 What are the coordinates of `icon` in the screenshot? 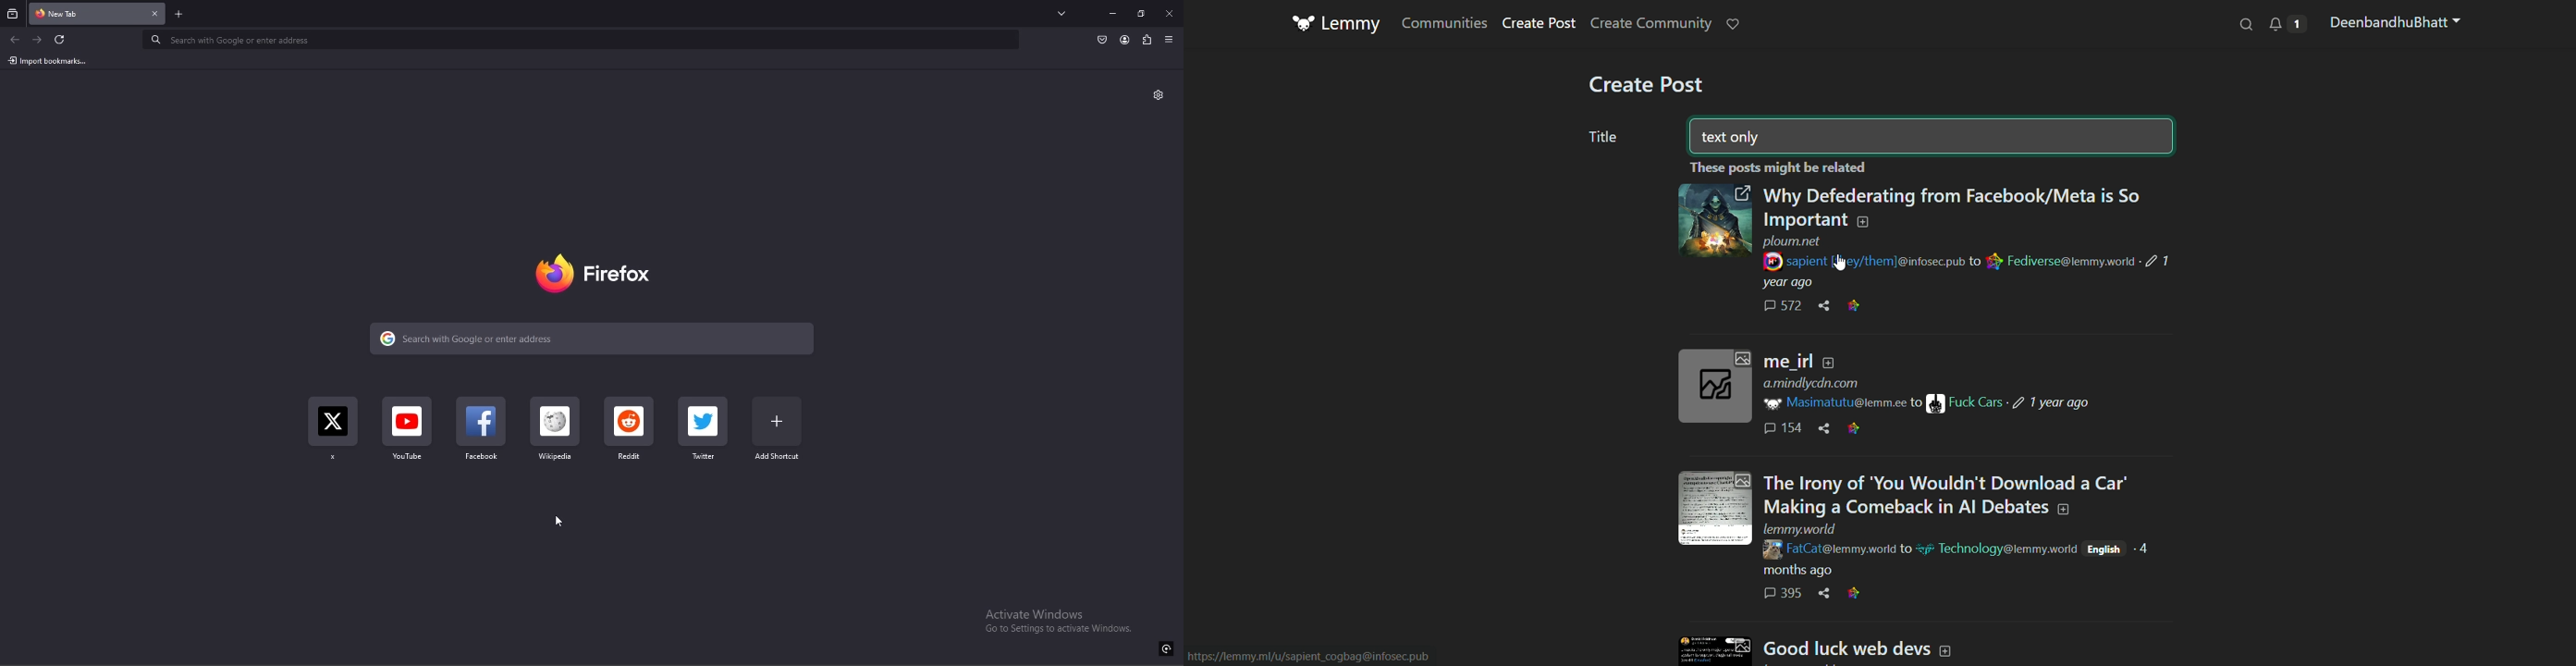 It's located at (1166, 648).